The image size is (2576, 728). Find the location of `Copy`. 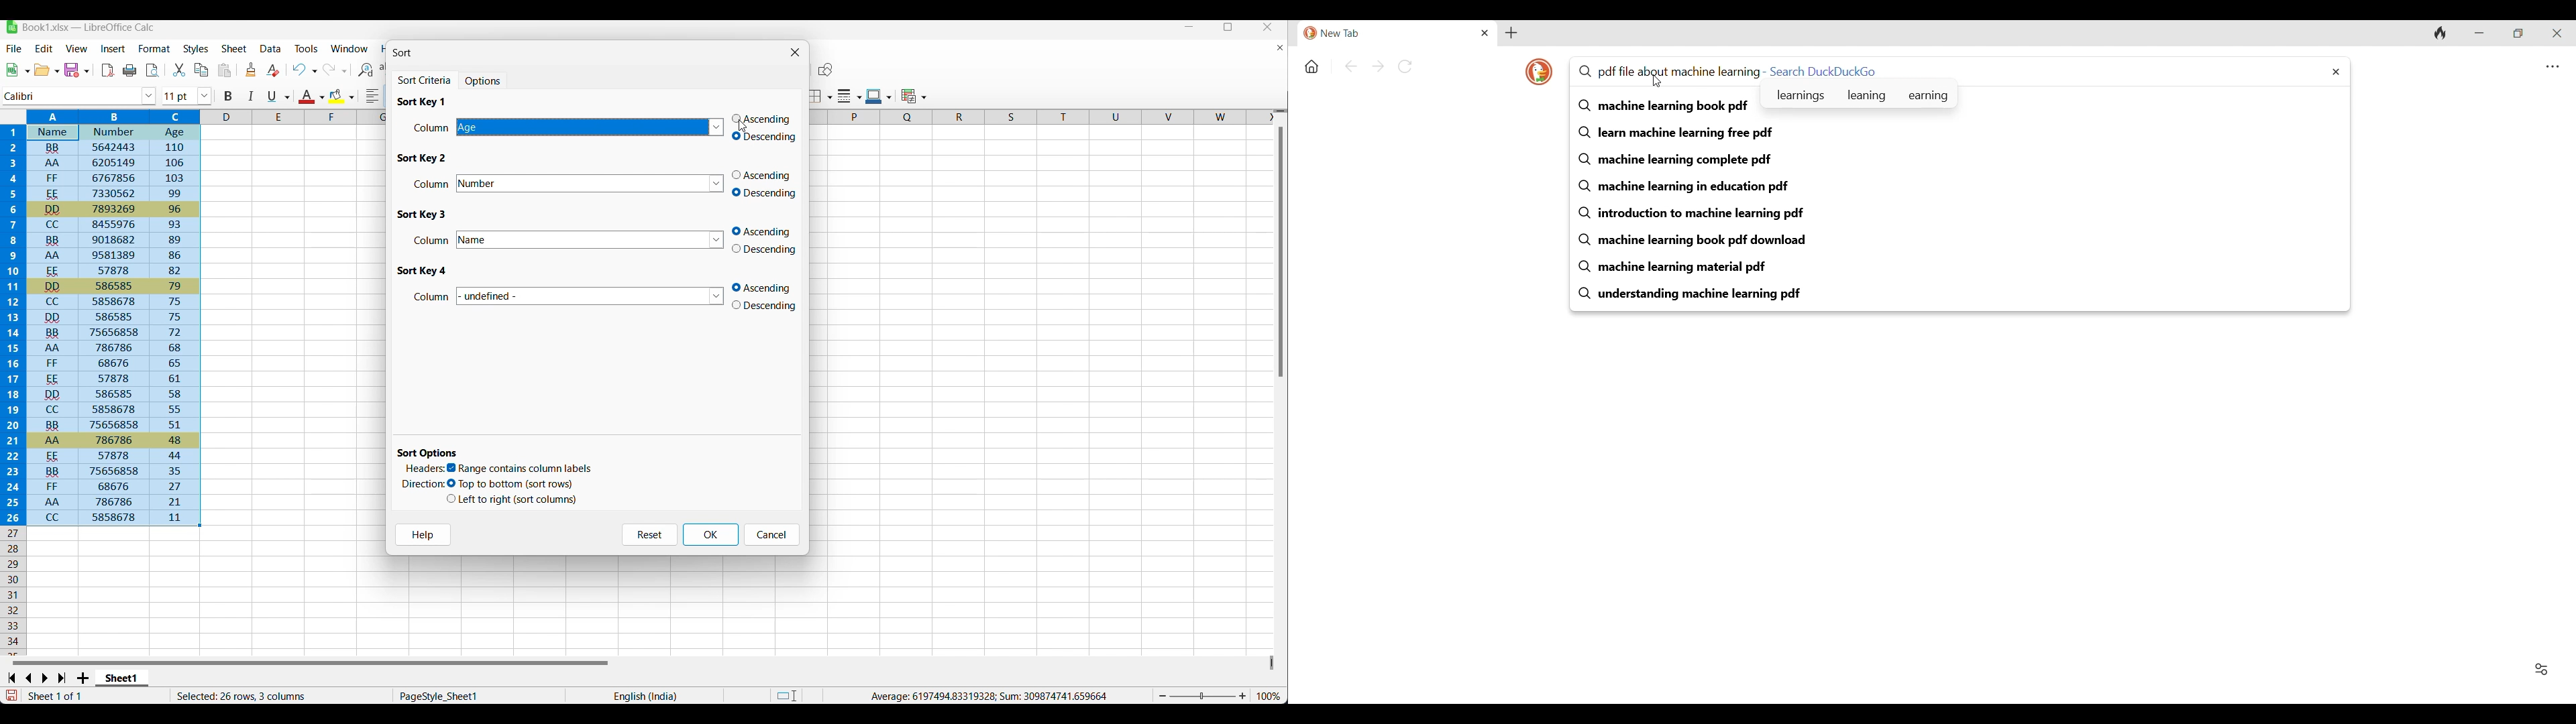

Copy is located at coordinates (201, 70).